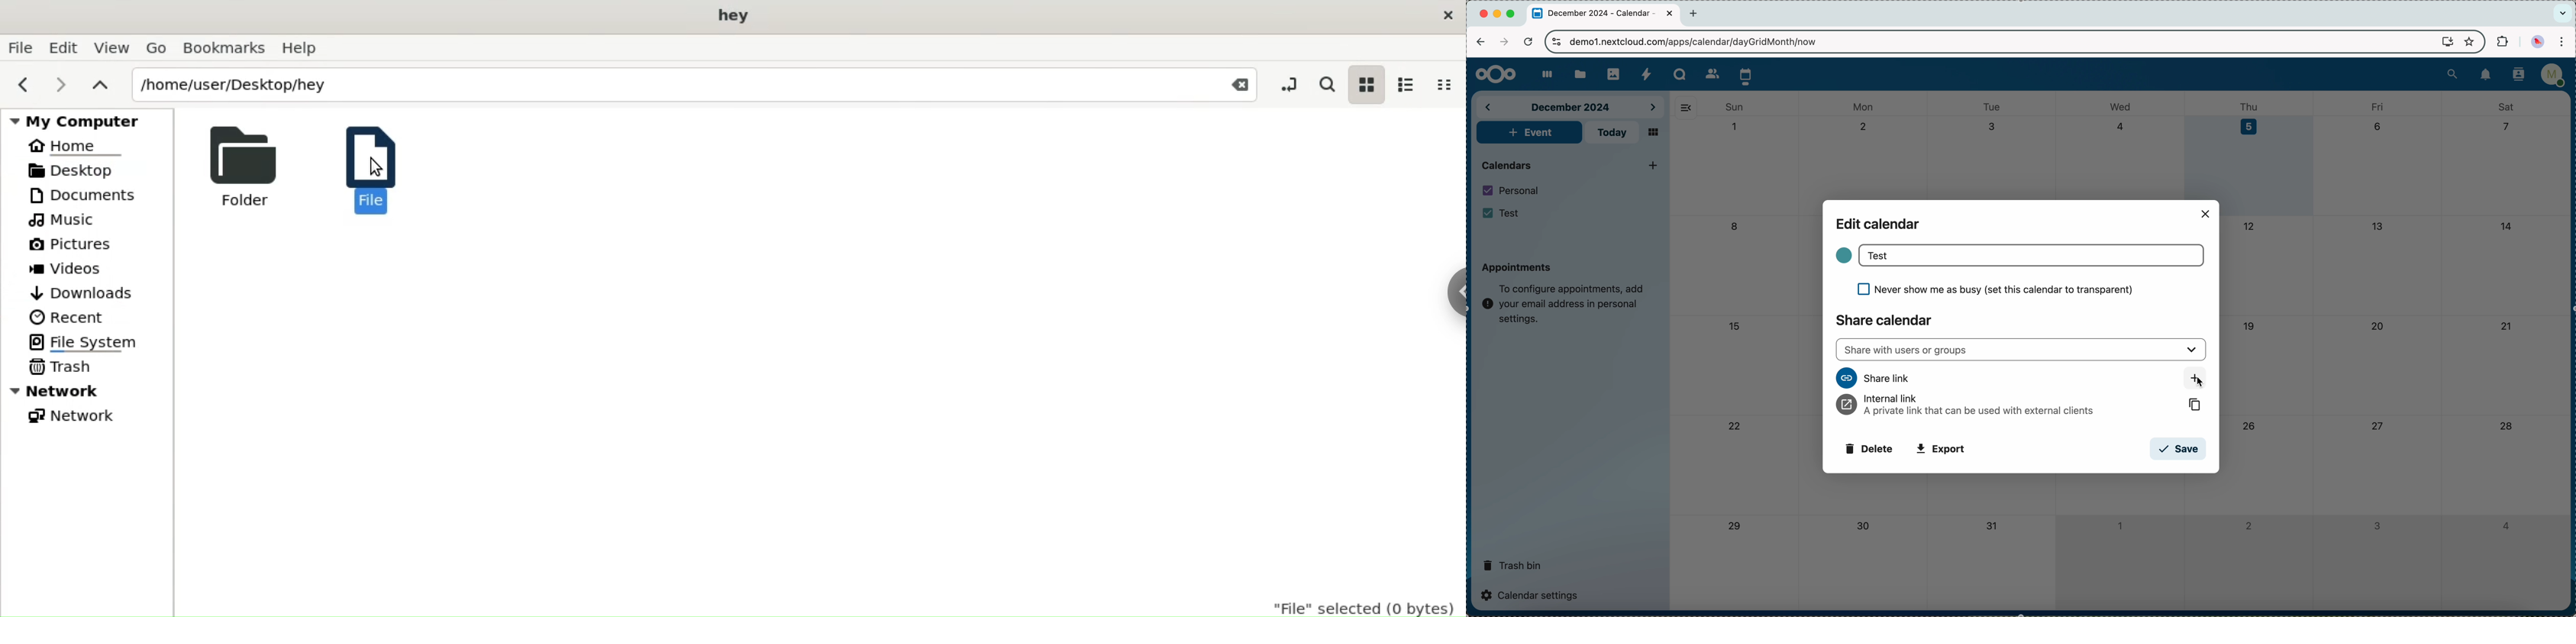 The width and height of the screenshot is (2576, 644). Describe the element at coordinates (2377, 527) in the screenshot. I see `3` at that location.